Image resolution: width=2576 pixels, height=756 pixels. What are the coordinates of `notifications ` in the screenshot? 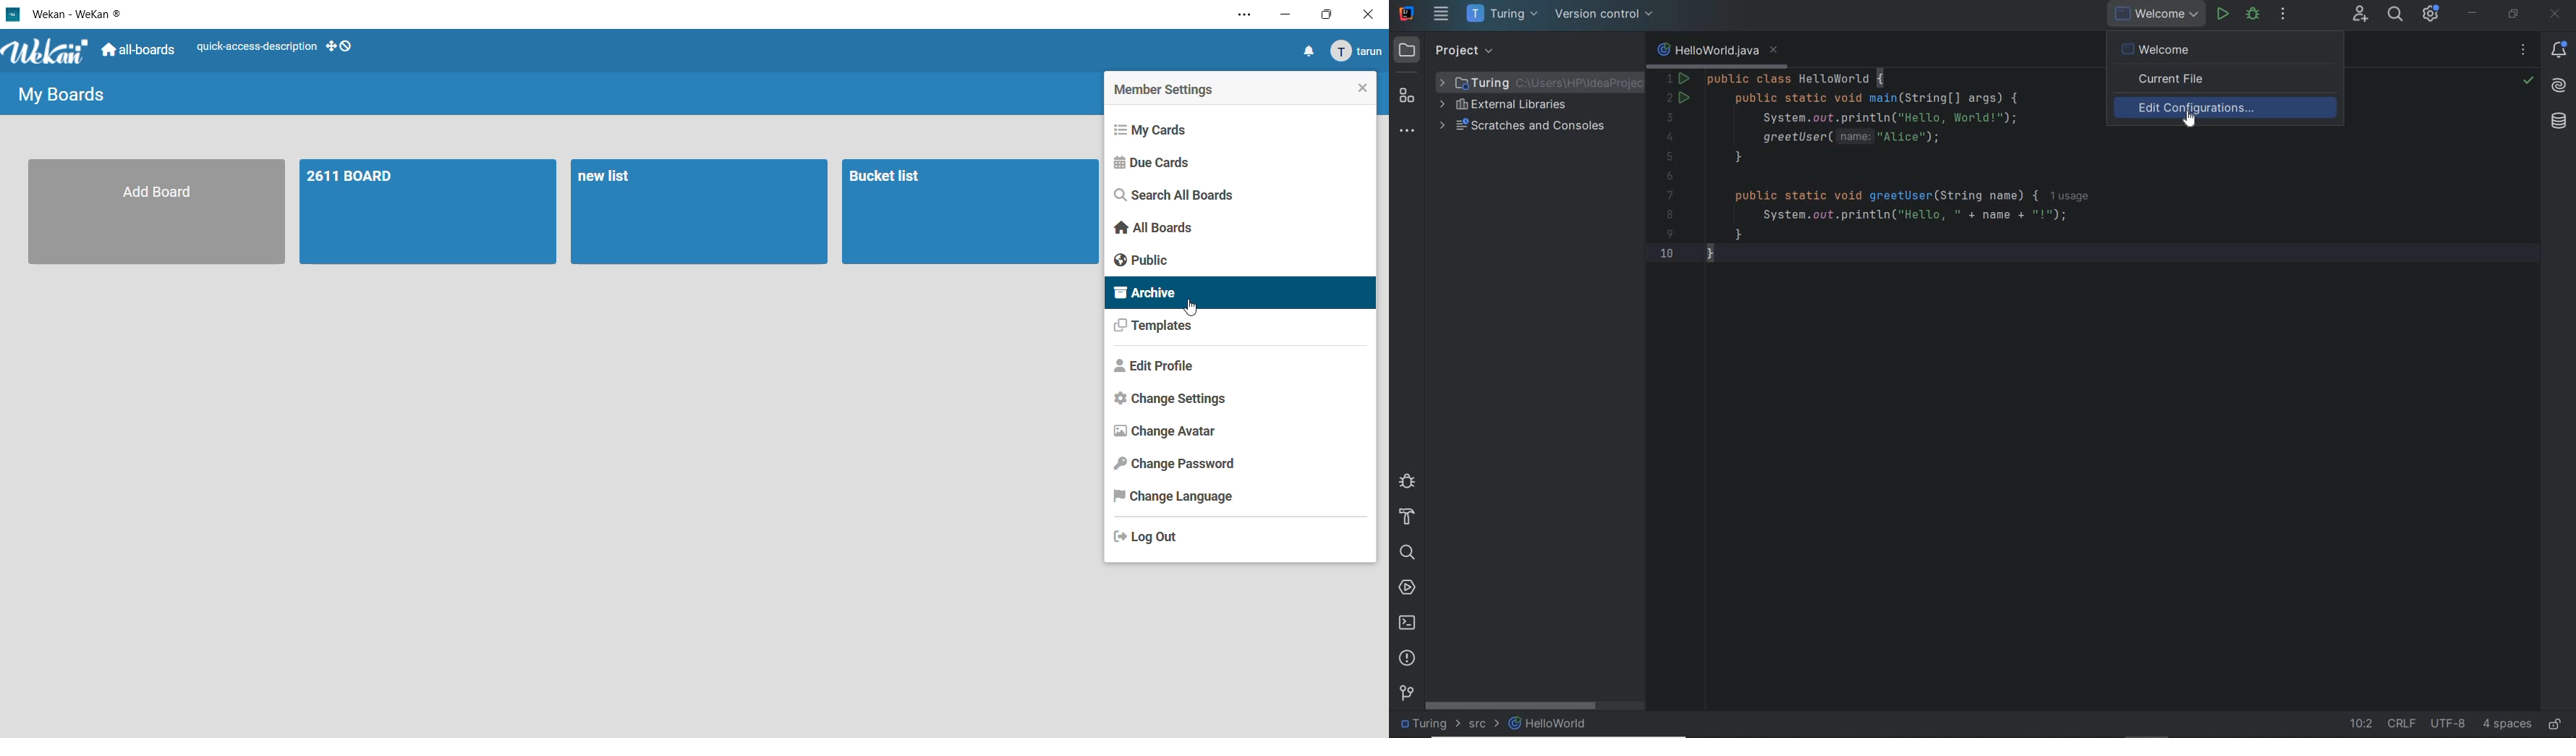 It's located at (1307, 52).